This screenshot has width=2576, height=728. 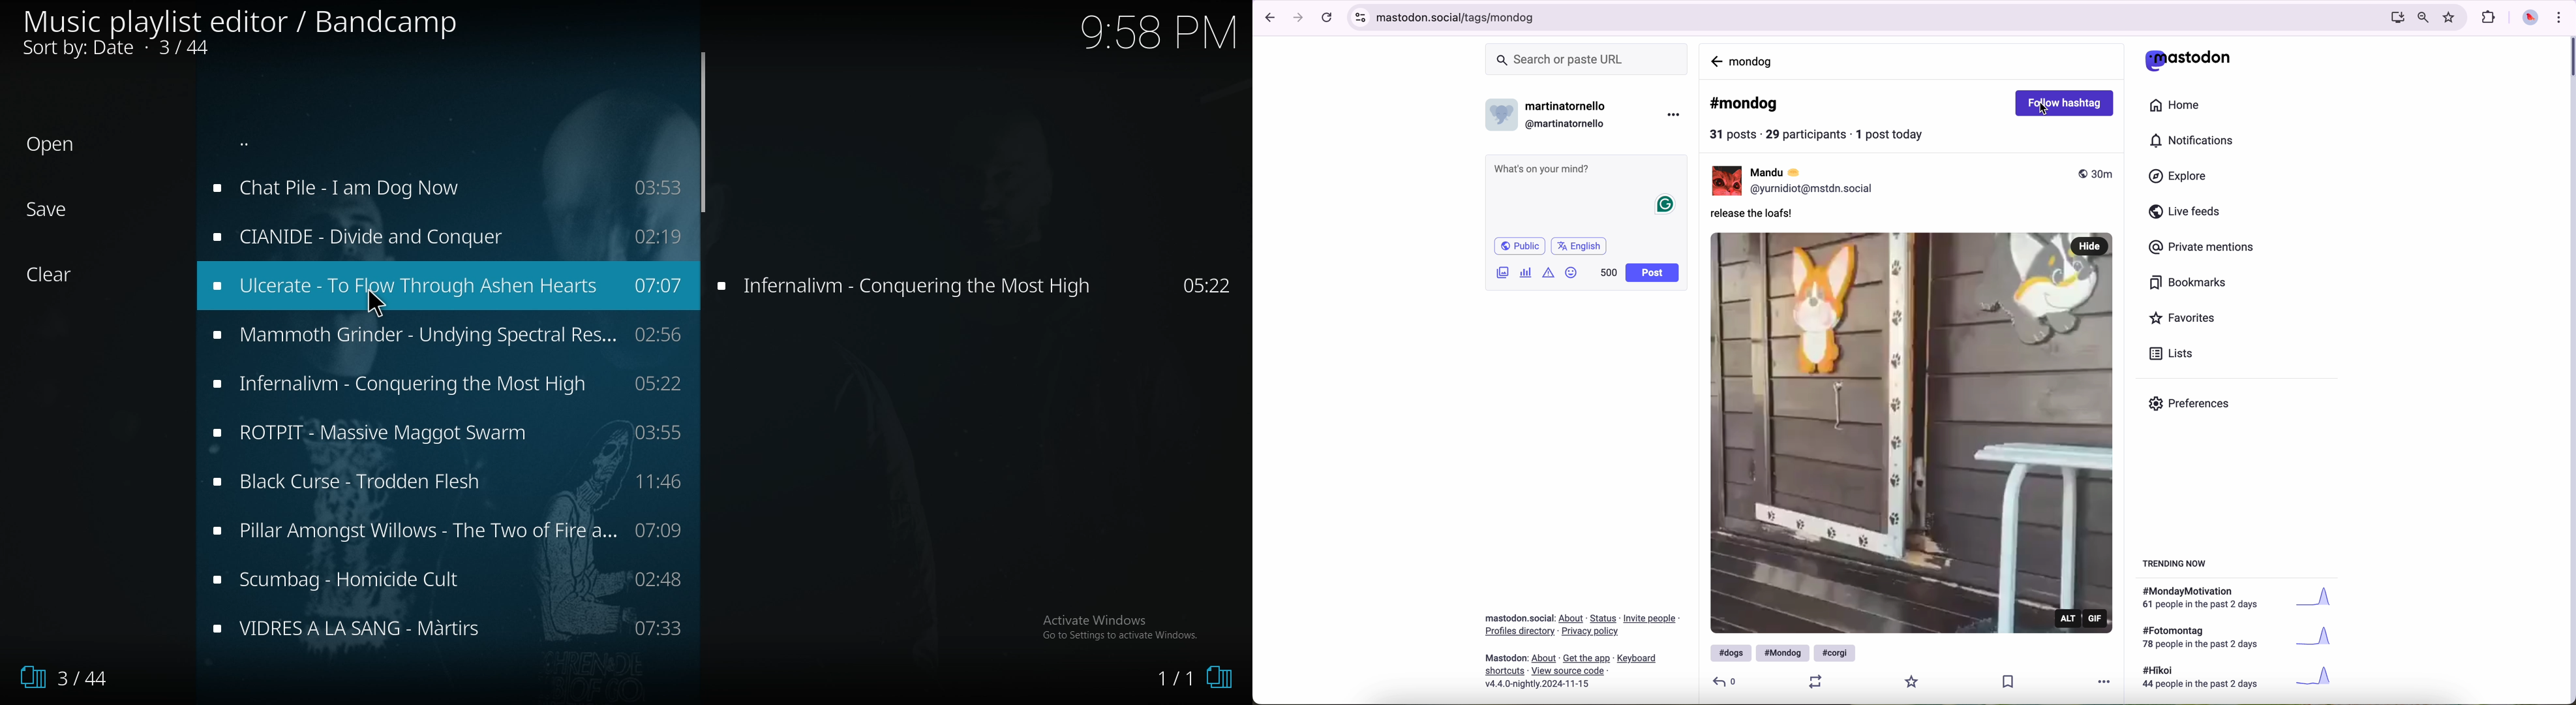 I want to click on mastodon, so click(x=1507, y=658).